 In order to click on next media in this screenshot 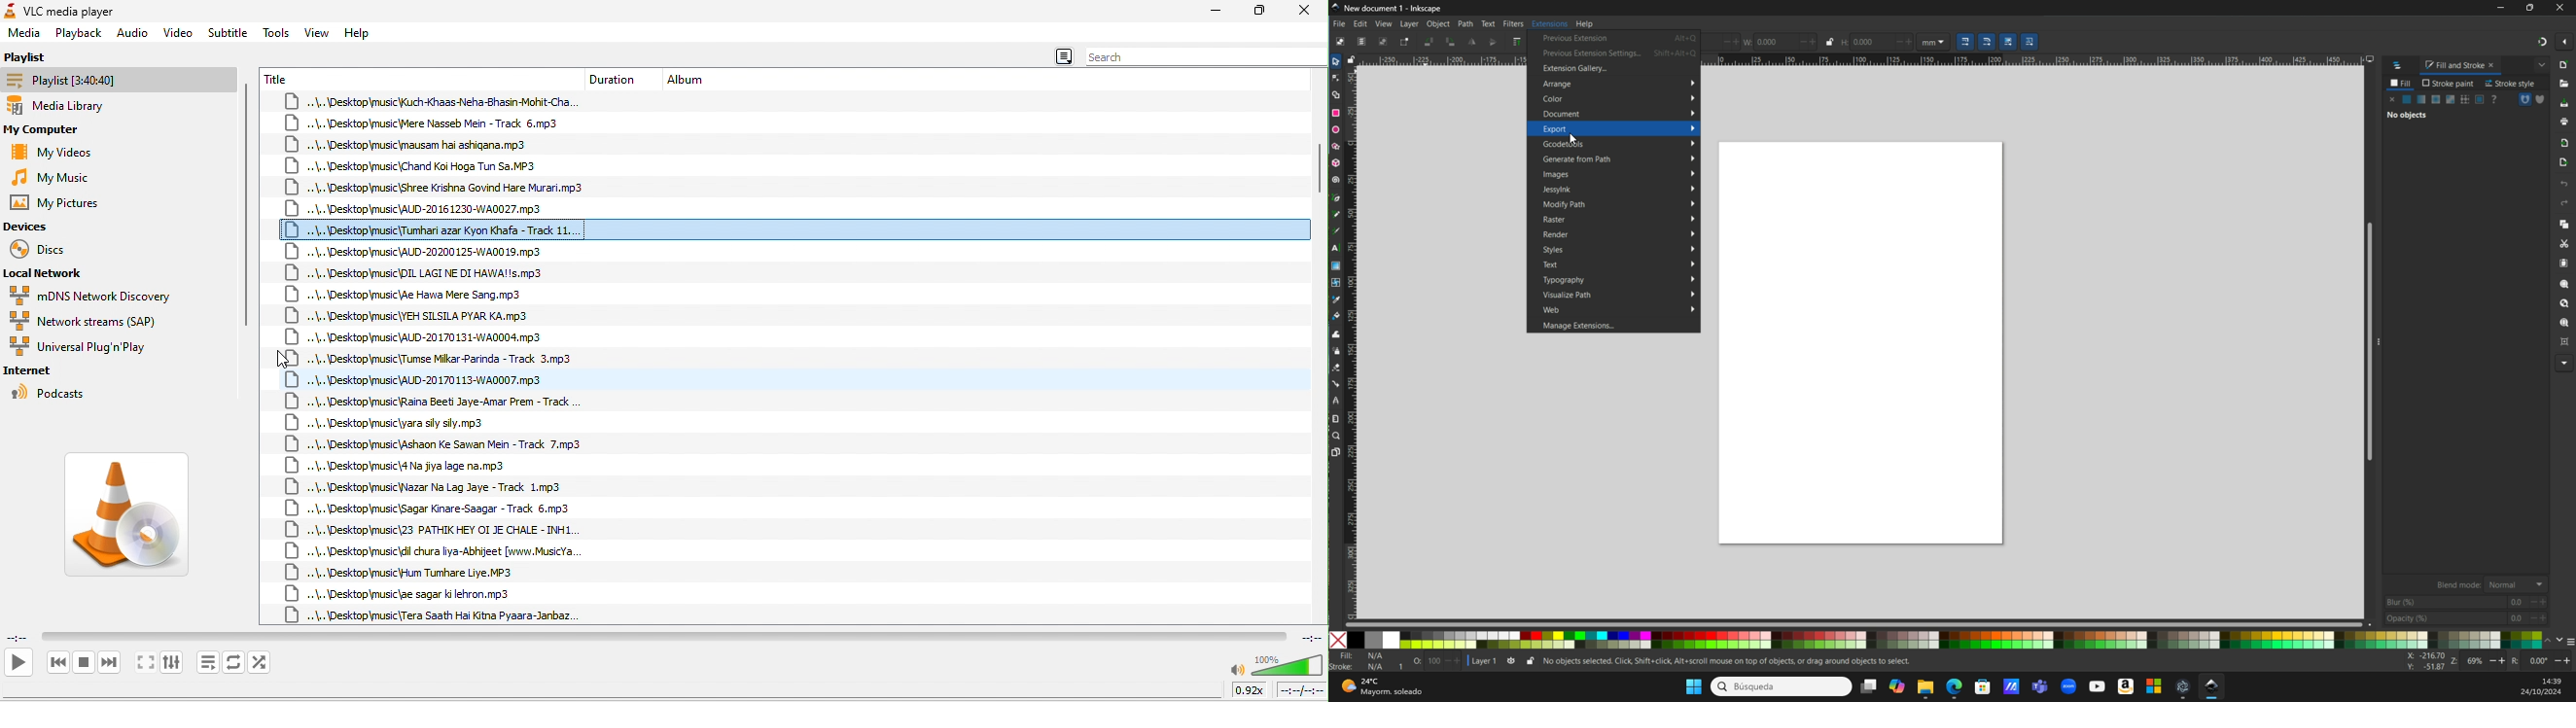, I will do `click(110, 664)`.